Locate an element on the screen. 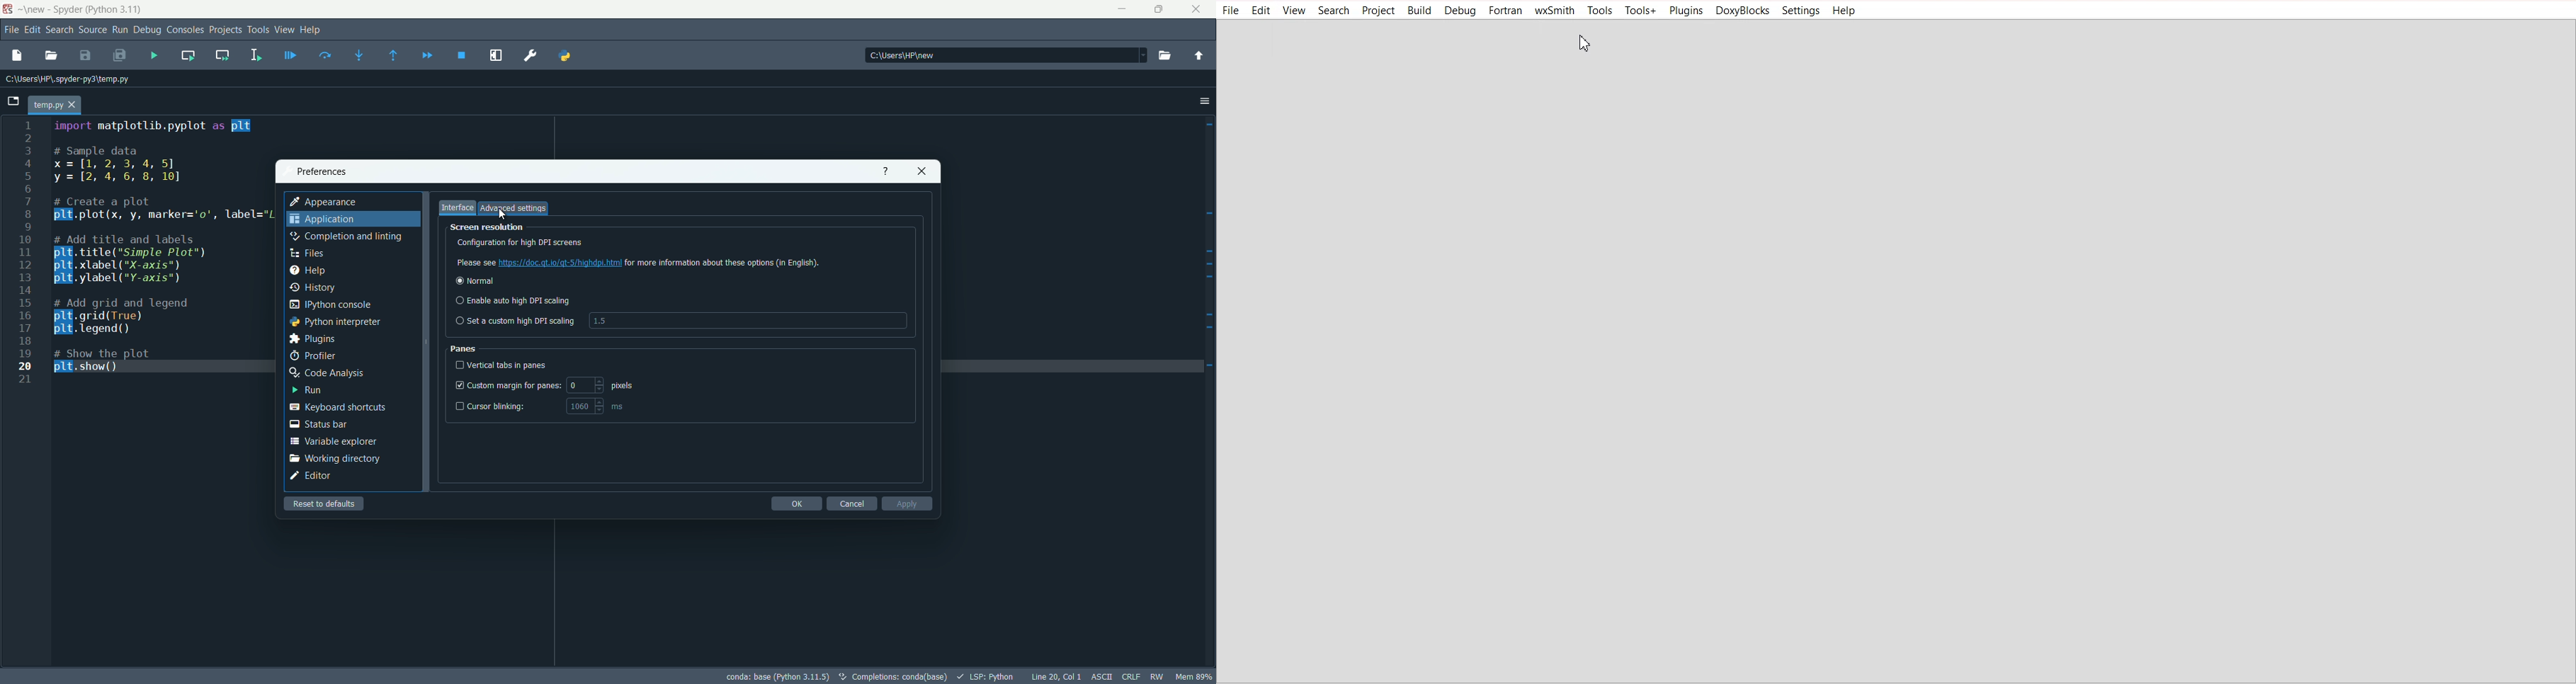  python interpreter is located at coordinates (335, 322).